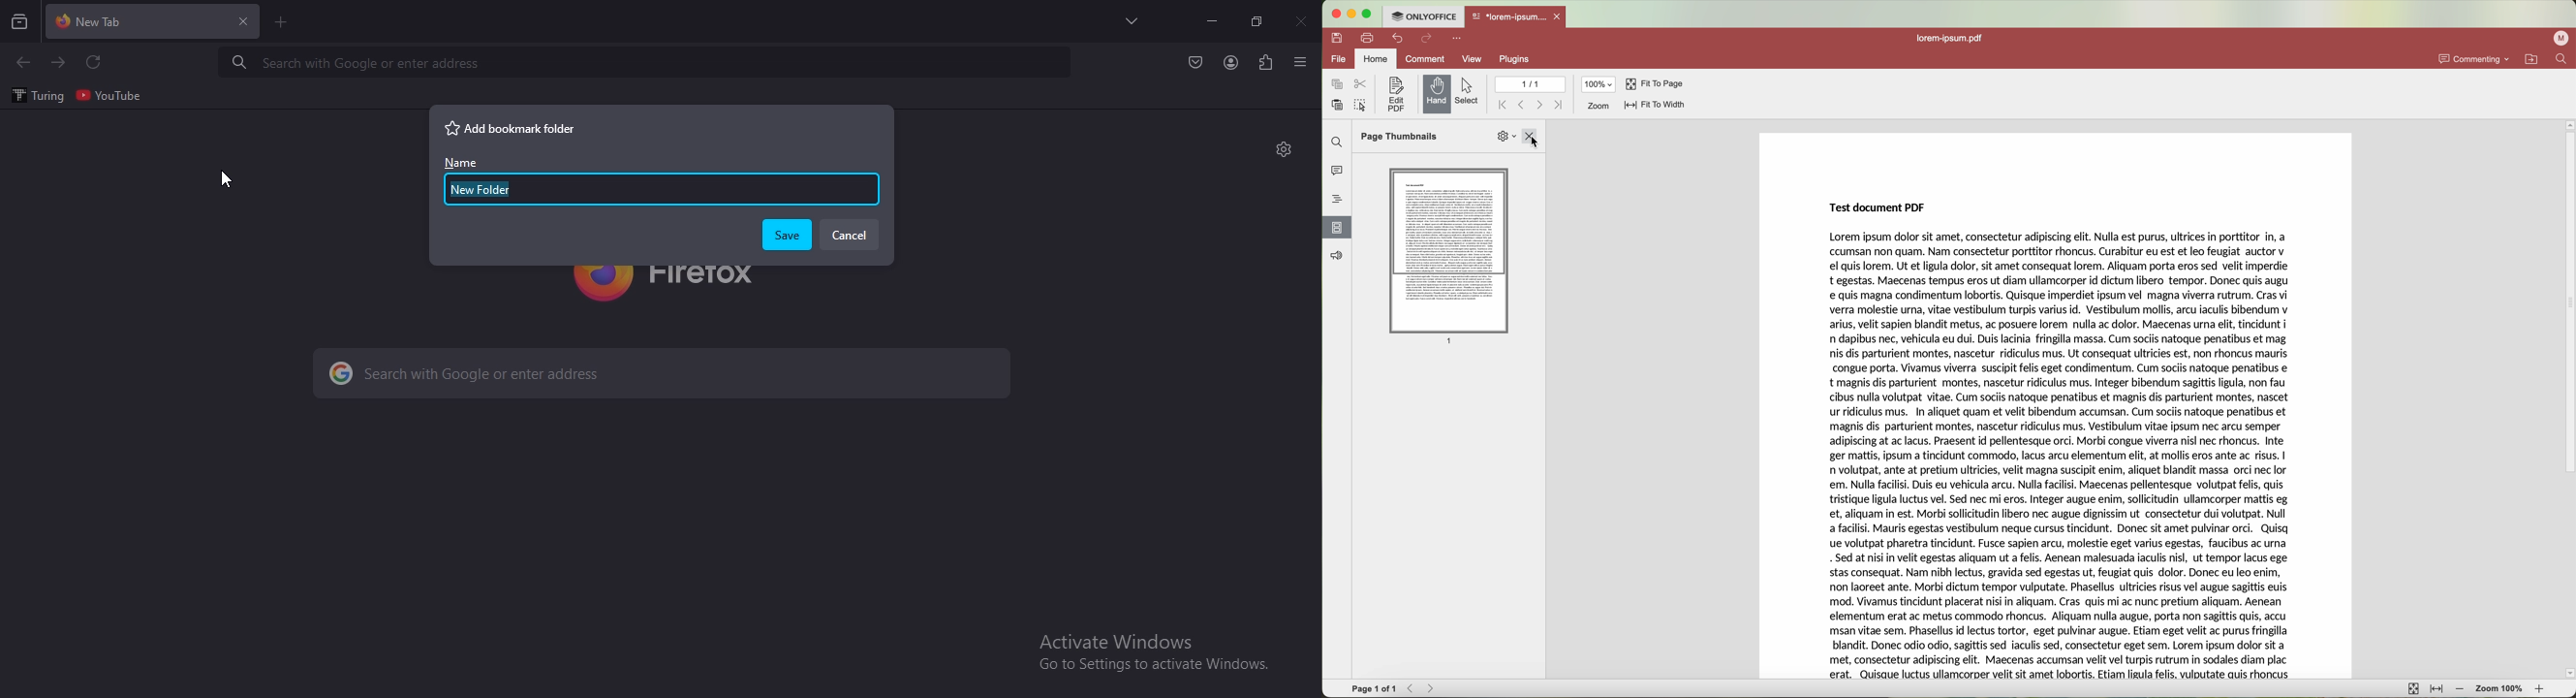  Describe the element at coordinates (1514, 60) in the screenshot. I see `plugins` at that location.